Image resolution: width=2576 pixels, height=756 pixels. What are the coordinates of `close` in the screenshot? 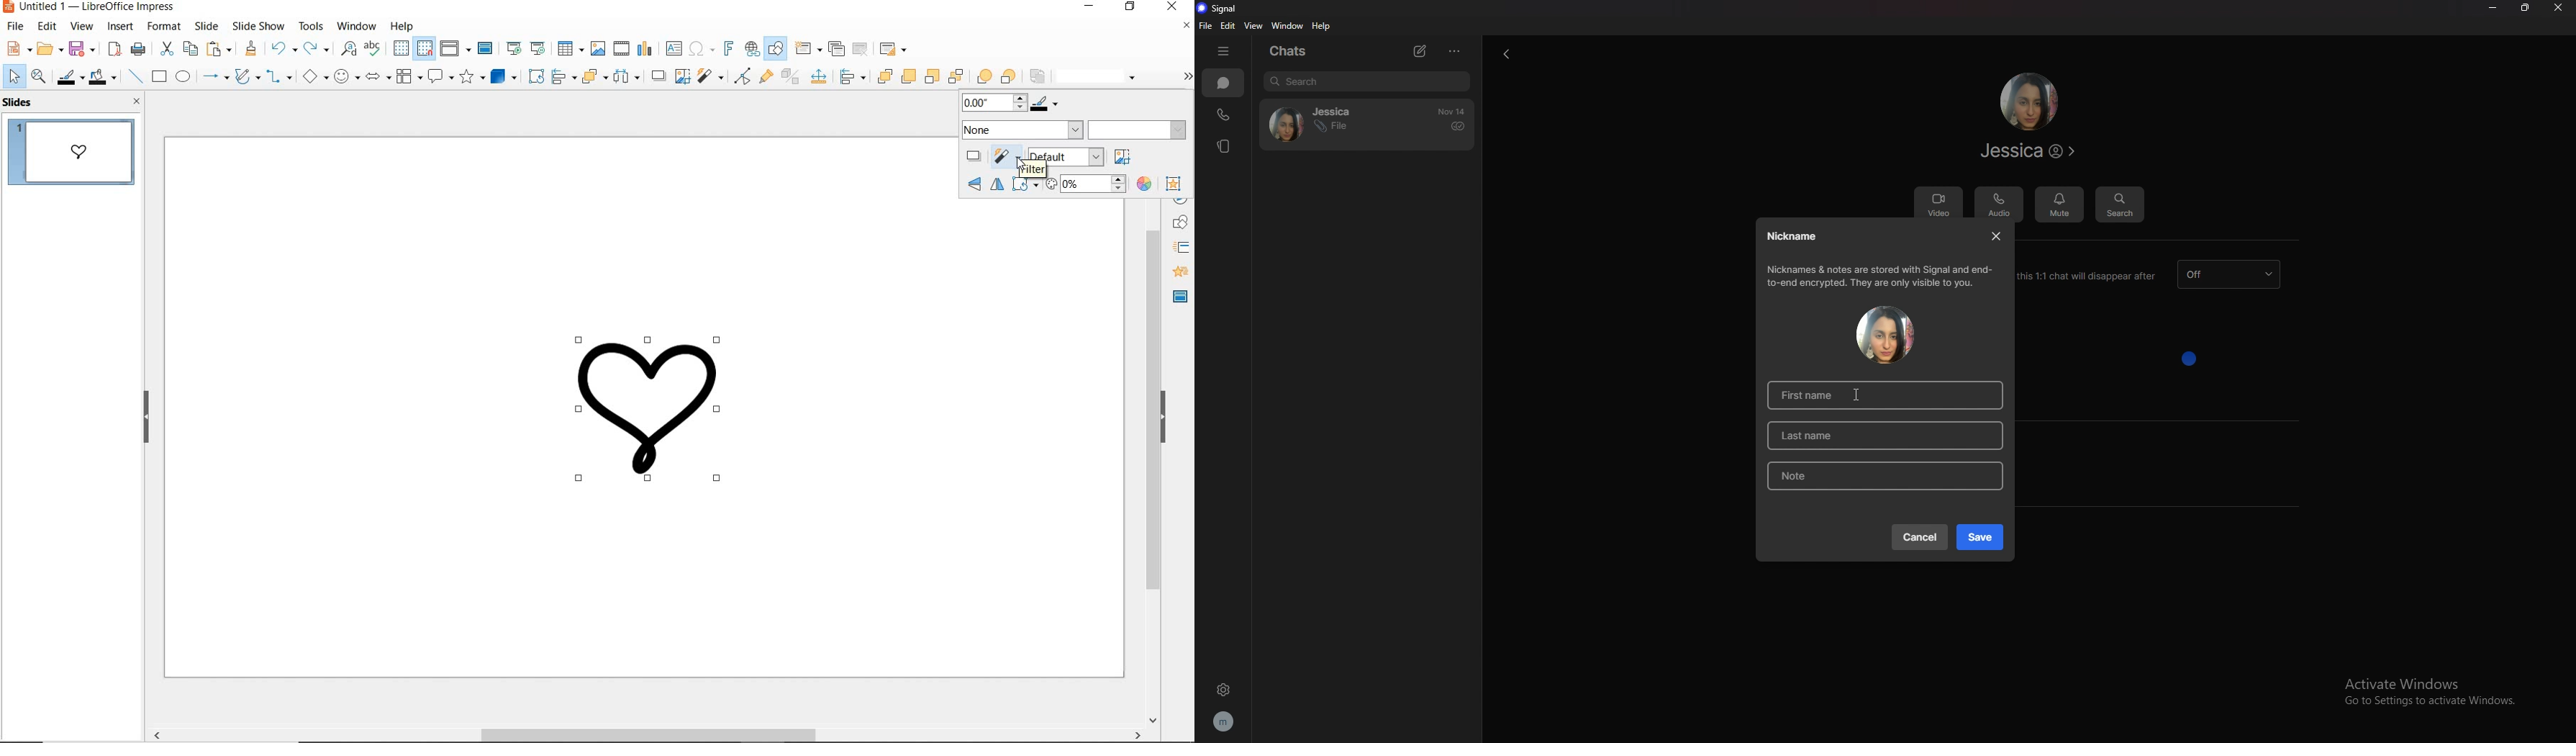 It's located at (1999, 235).